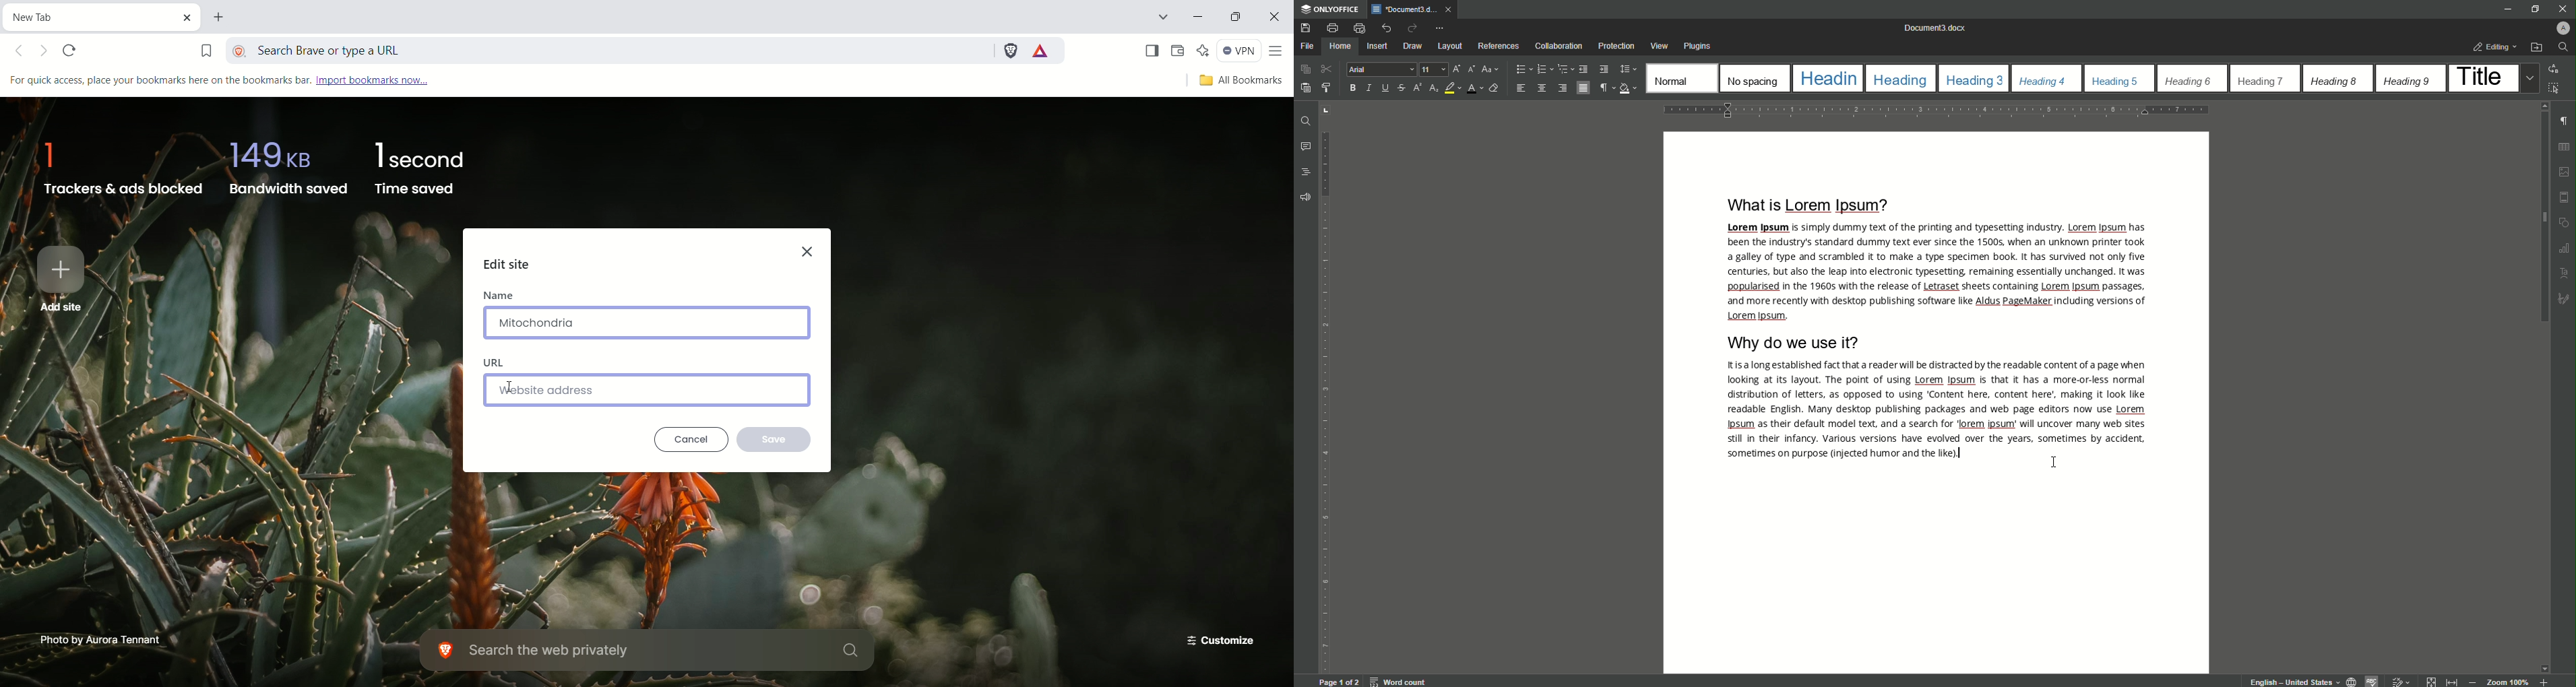 Image resolution: width=2576 pixels, height=700 pixels. What do you see at coordinates (1309, 46) in the screenshot?
I see `File` at bounding box center [1309, 46].